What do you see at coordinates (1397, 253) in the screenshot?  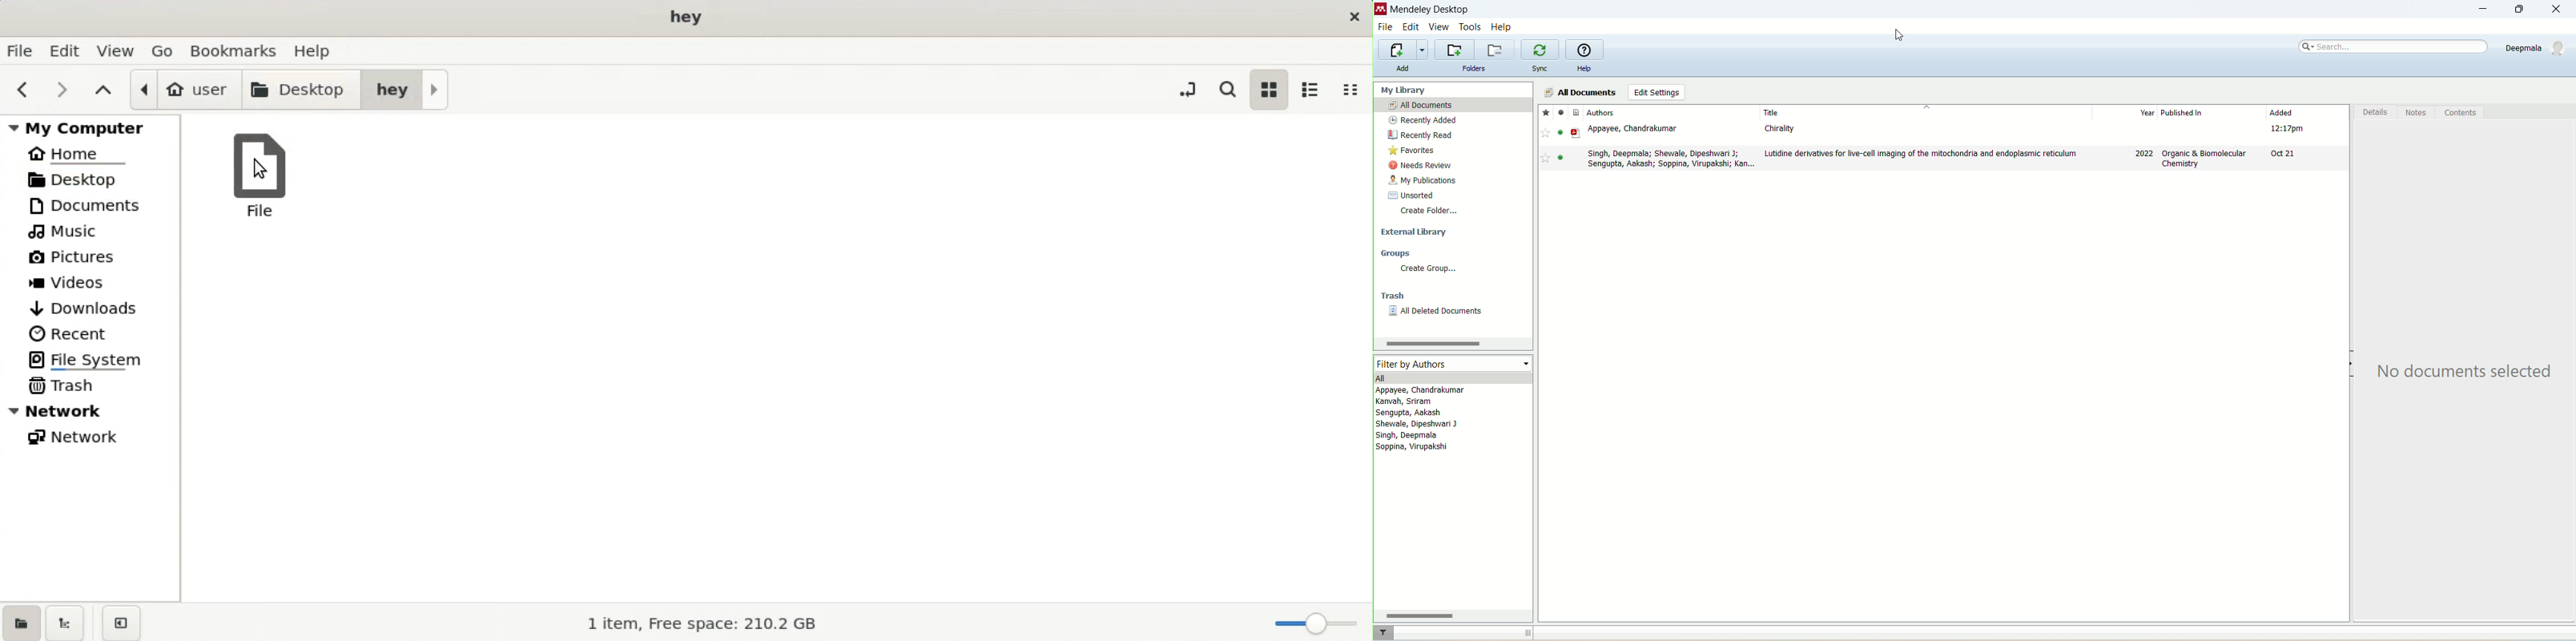 I see `groups` at bounding box center [1397, 253].